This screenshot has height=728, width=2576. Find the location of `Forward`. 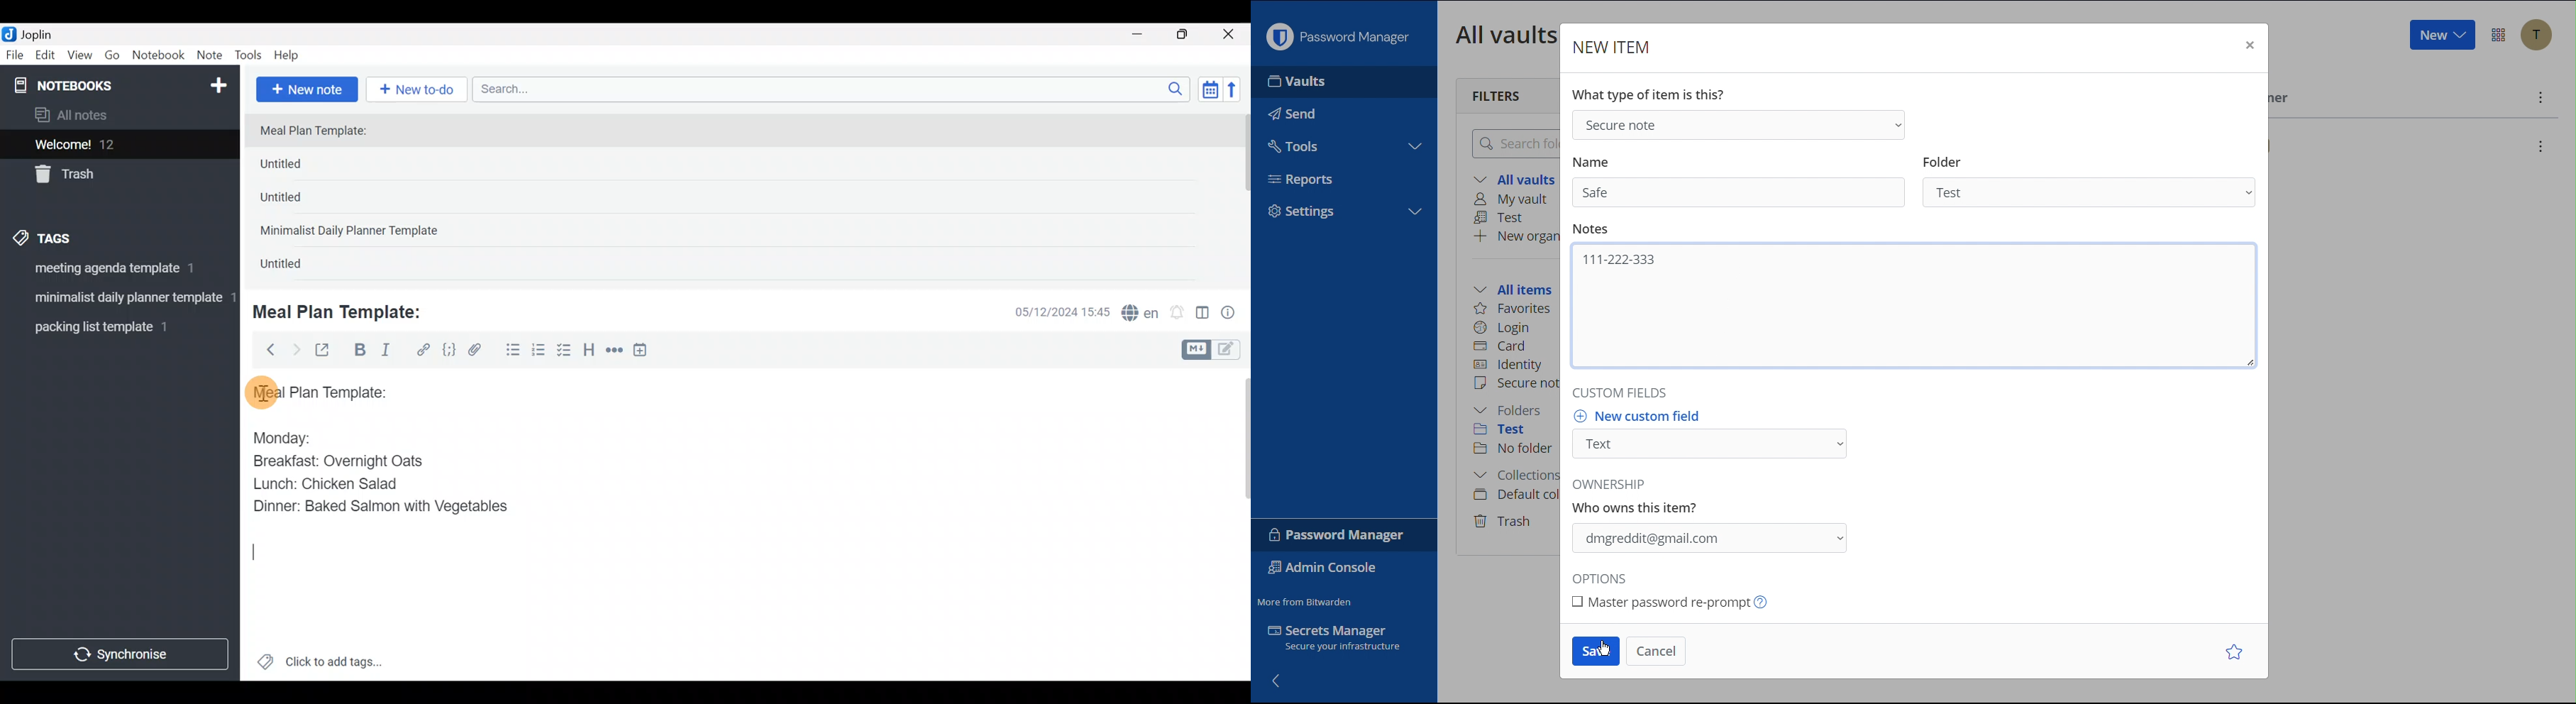

Forward is located at coordinates (296, 349).